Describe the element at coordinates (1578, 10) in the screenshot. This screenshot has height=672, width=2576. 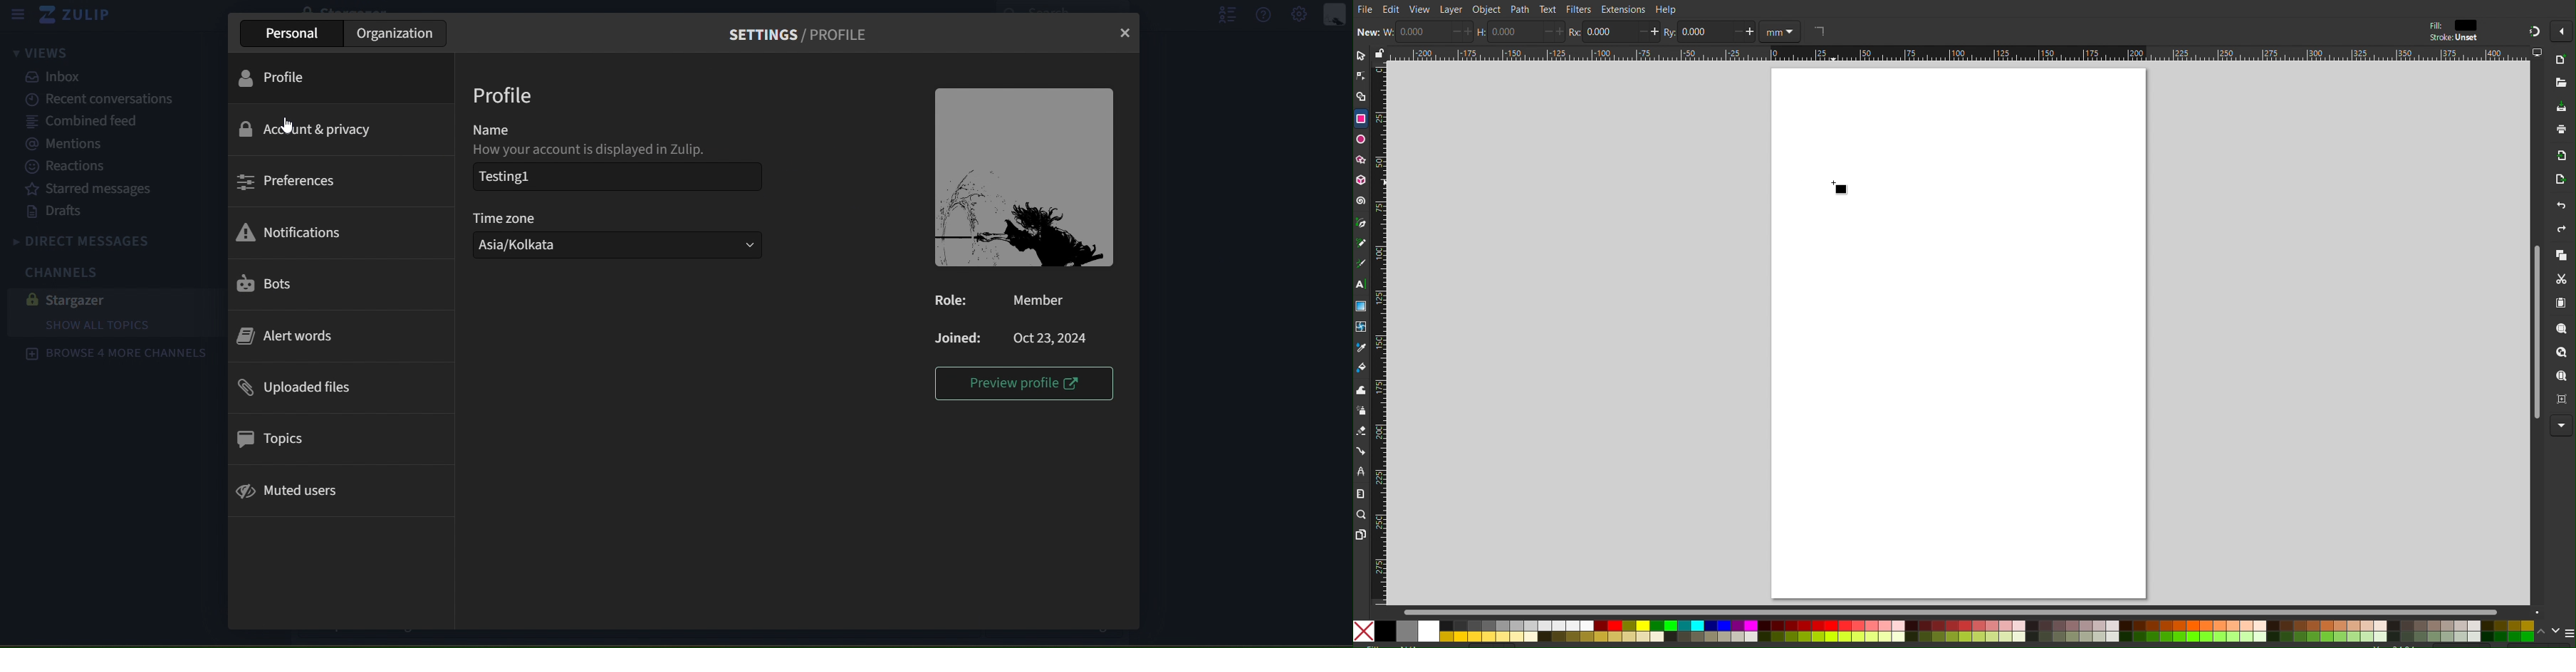
I see `Filters` at that location.